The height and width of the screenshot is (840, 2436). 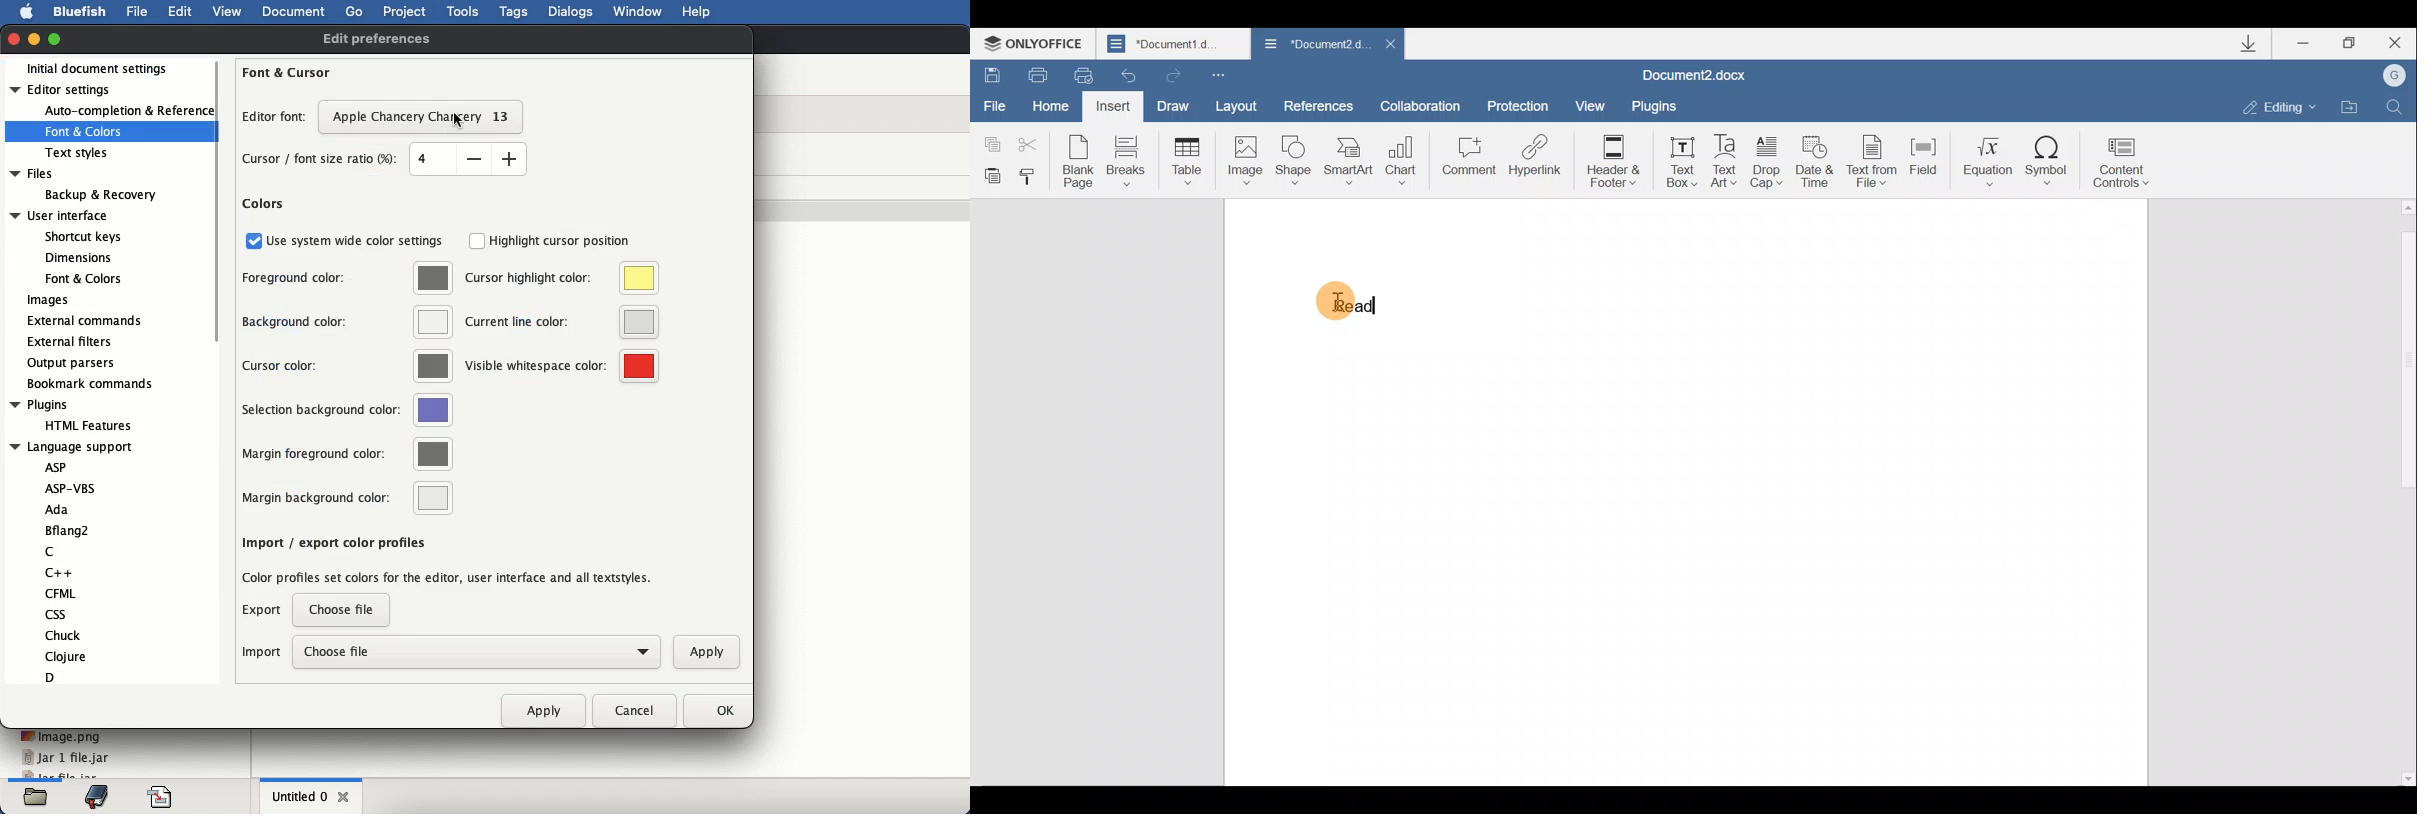 What do you see at coordinates (990, 175) in the screenshot?
I see `Paste` at bounding box center [990, 175].